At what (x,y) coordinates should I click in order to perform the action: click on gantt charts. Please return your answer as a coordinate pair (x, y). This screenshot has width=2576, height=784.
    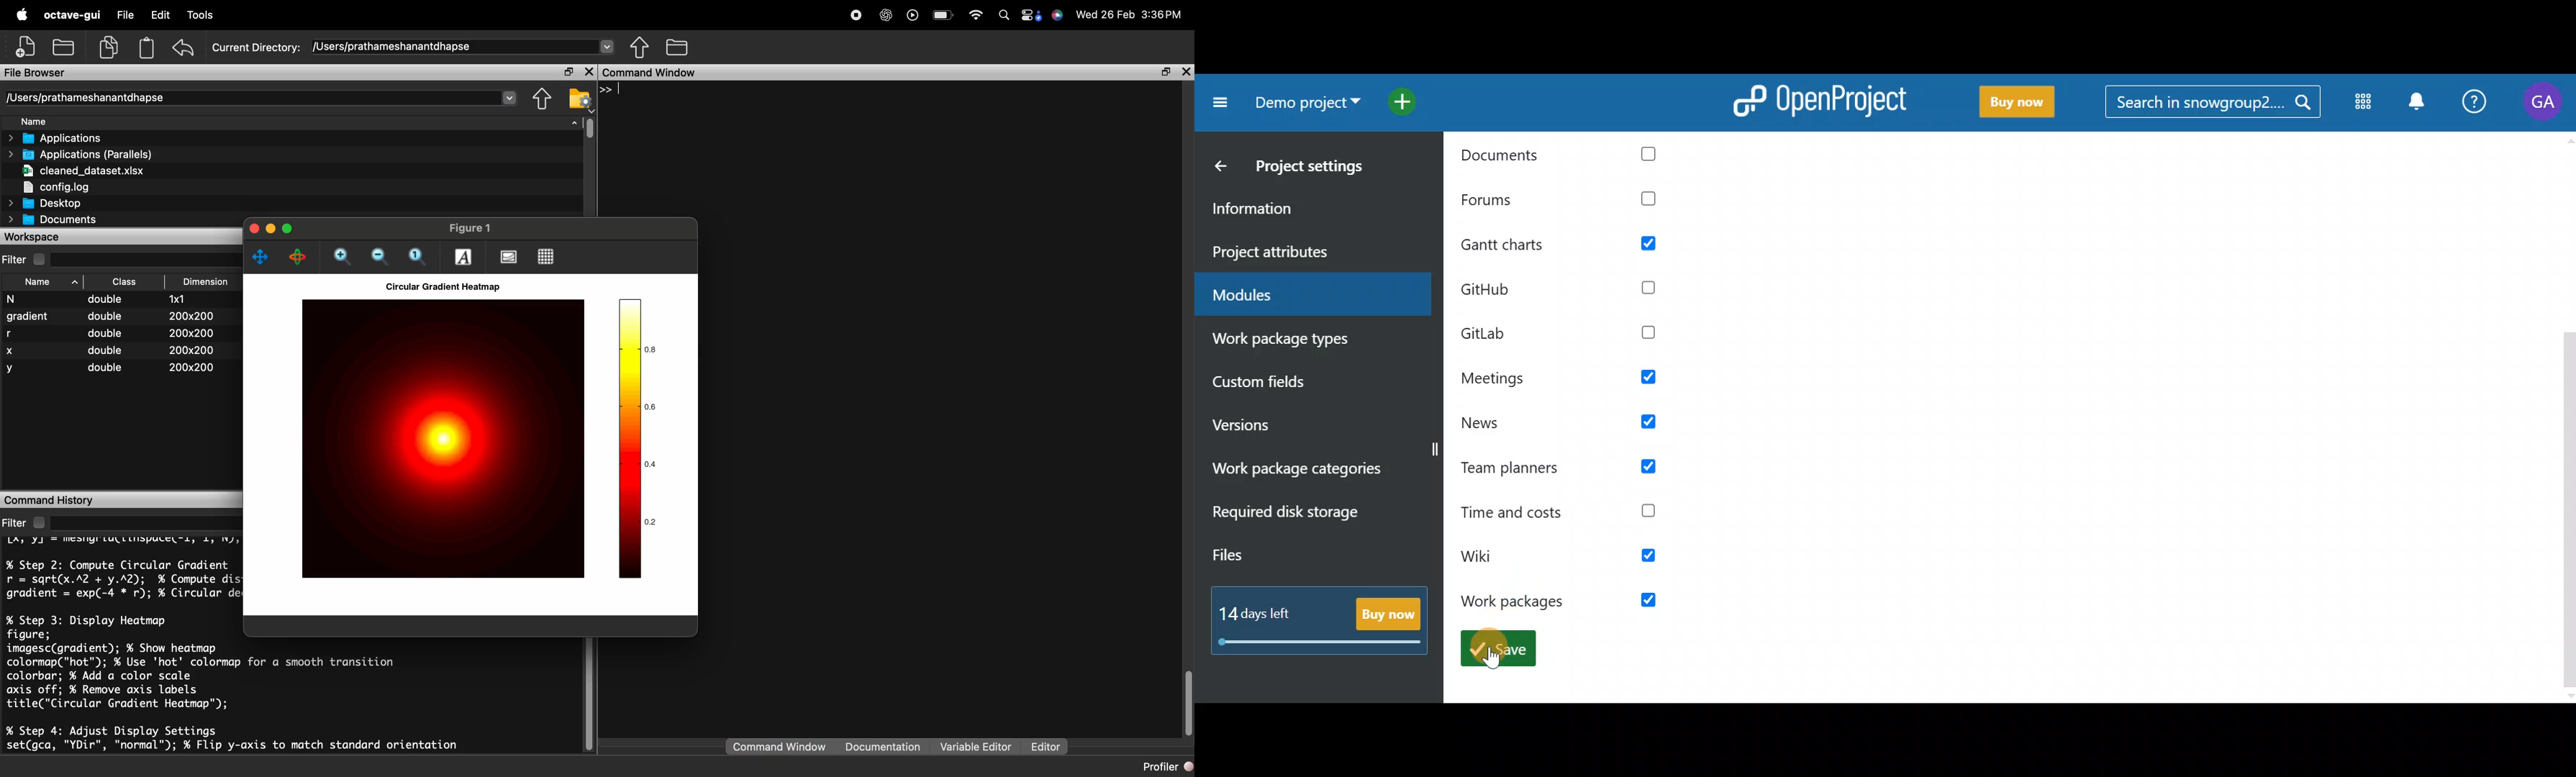
    Looking at the image, I should click on (1571, 245).